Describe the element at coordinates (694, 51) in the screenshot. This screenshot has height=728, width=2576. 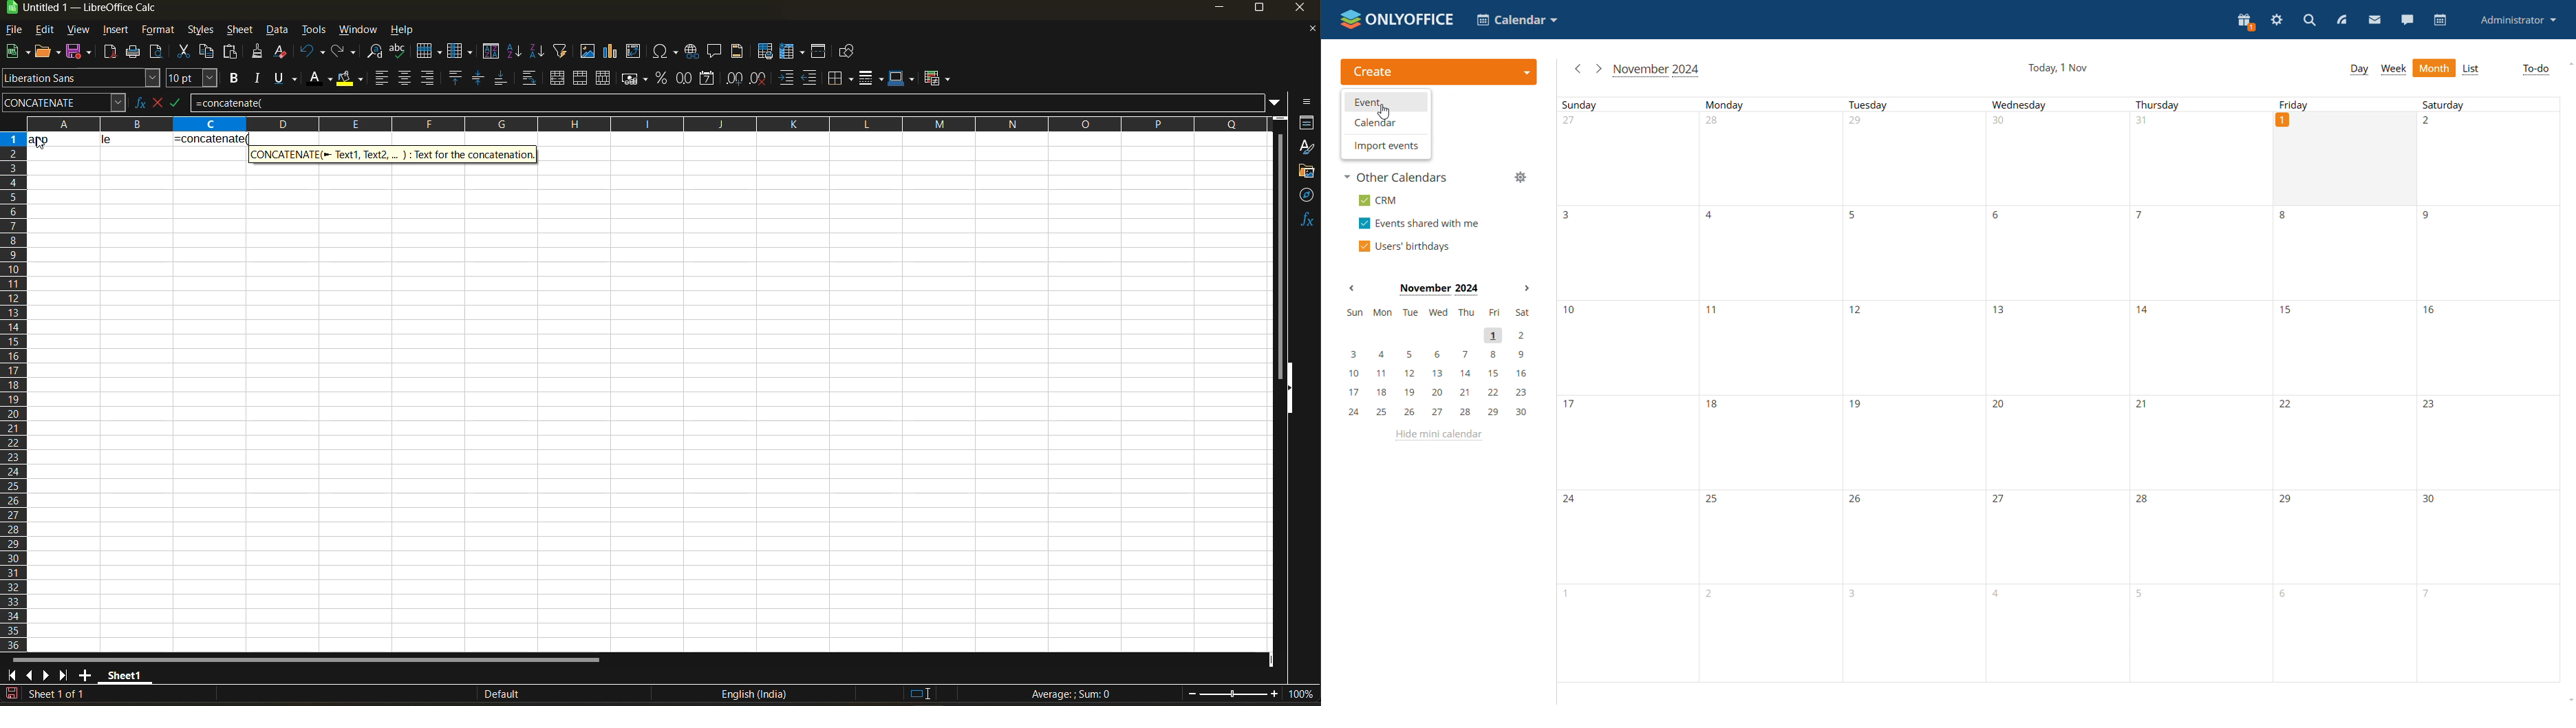
I see `insert hyperlink` at that location.